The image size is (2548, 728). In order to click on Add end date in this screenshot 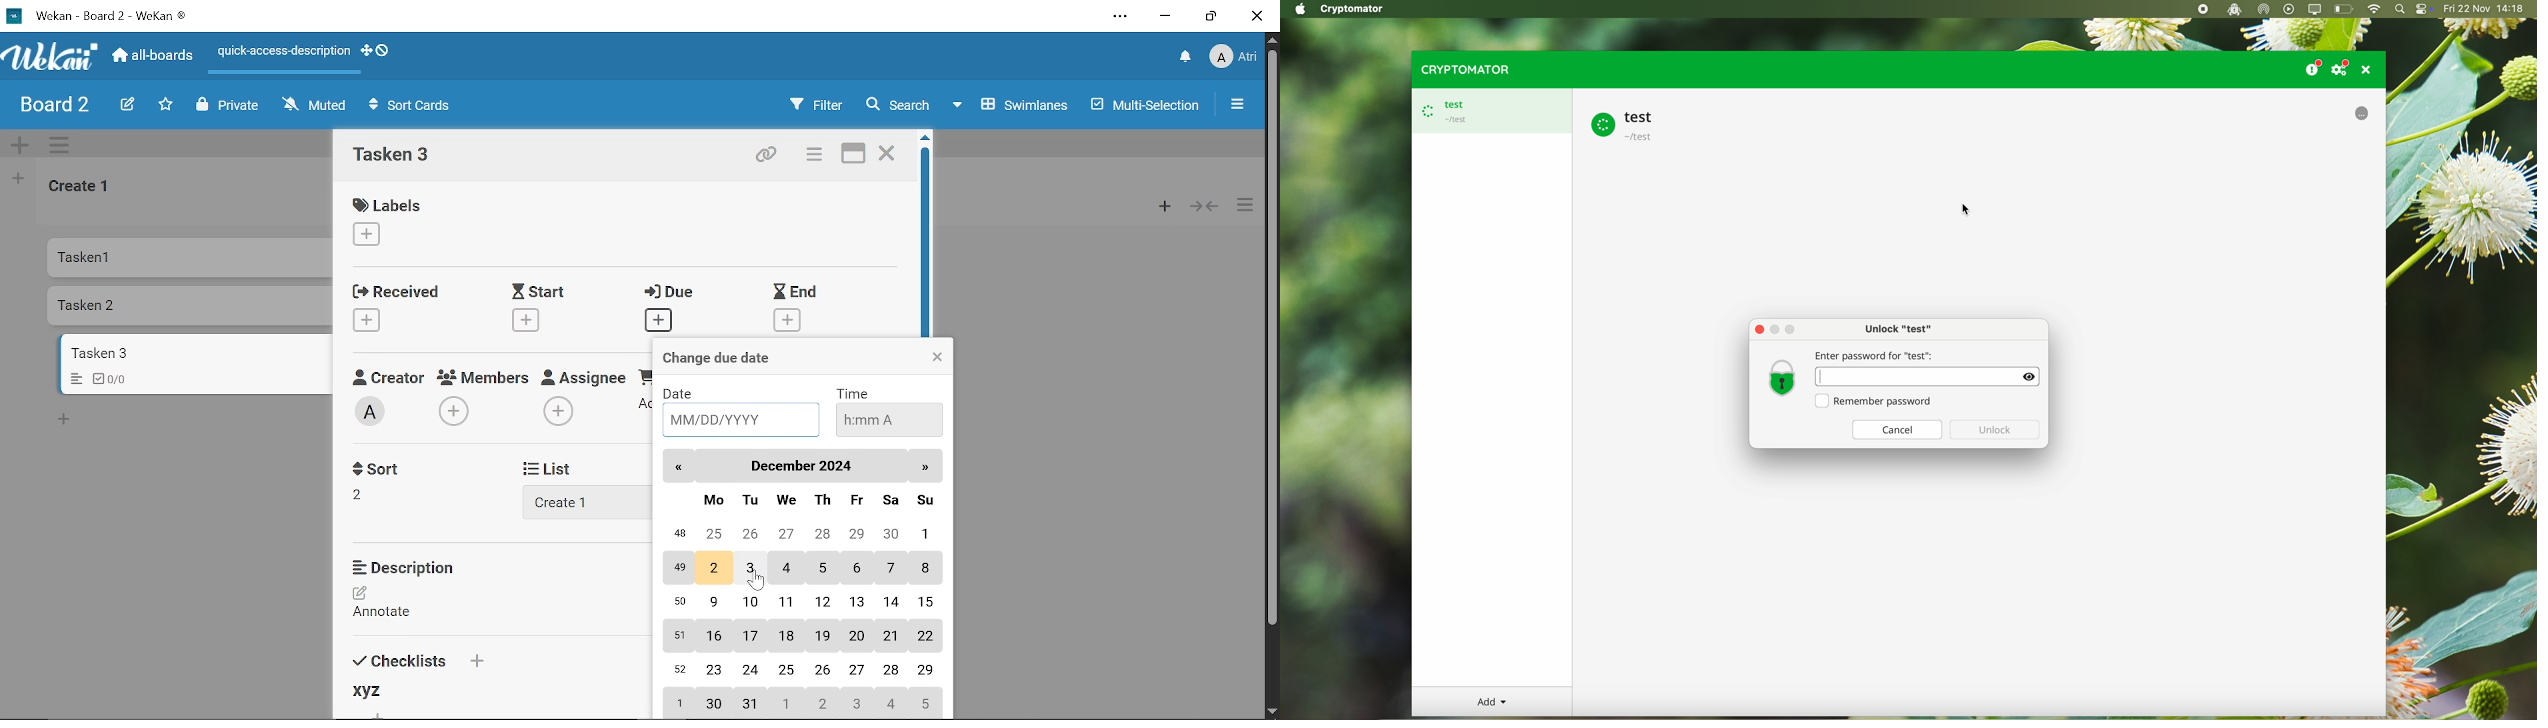, I will do `click(788, 321)`.